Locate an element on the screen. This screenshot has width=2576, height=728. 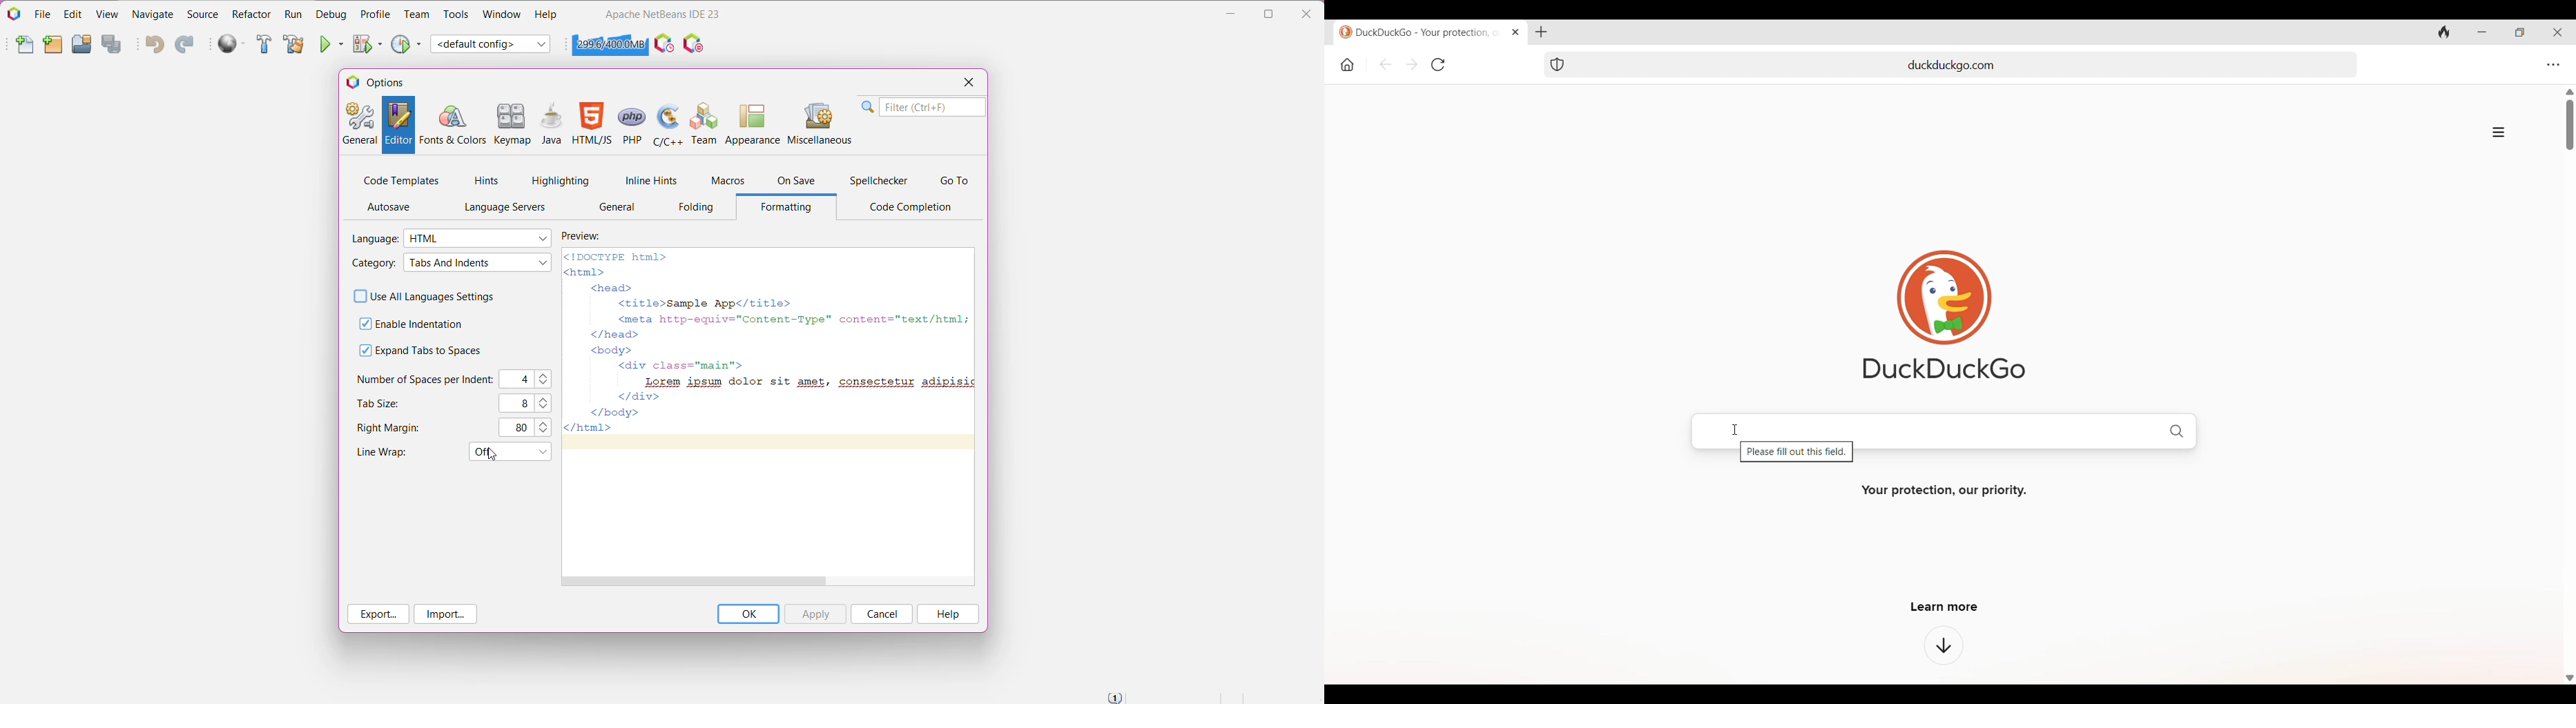
Close tab is located at coordinates (1516, 32).